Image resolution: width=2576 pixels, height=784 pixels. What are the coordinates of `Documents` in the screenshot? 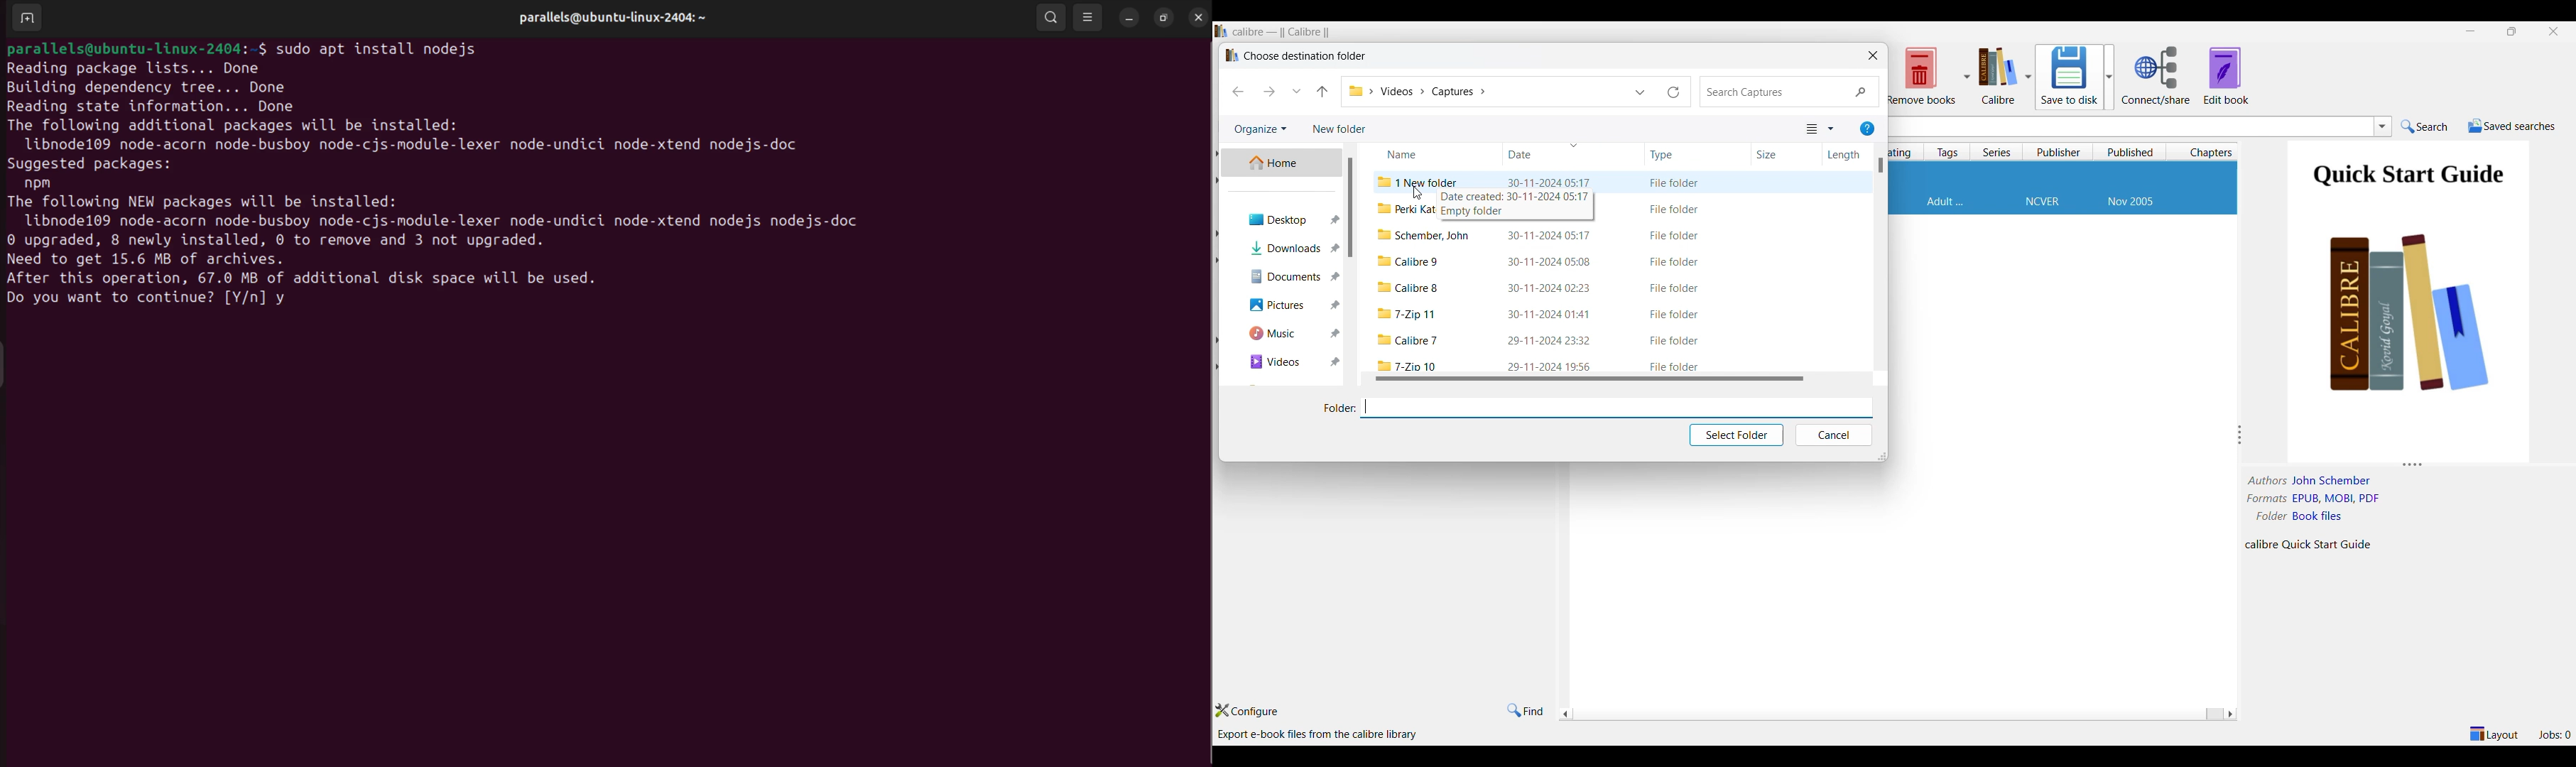 It's located at (1285, 276).